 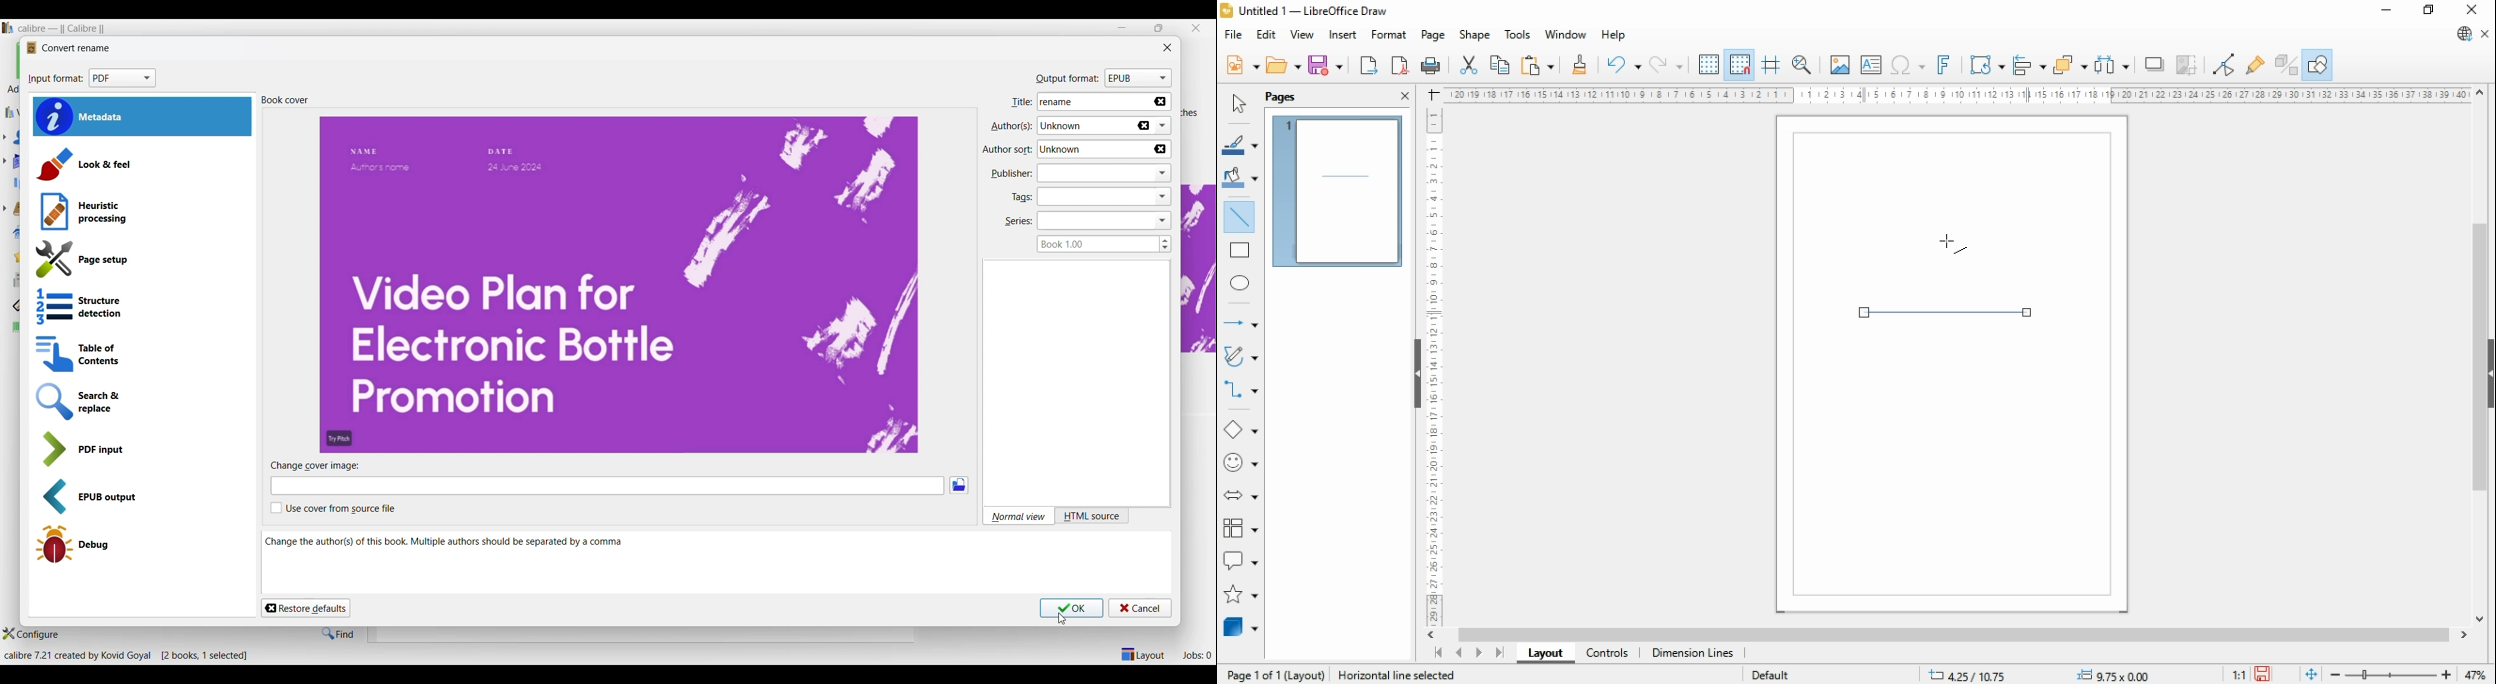 I want to click on layout, so click(x=1543, y=652).